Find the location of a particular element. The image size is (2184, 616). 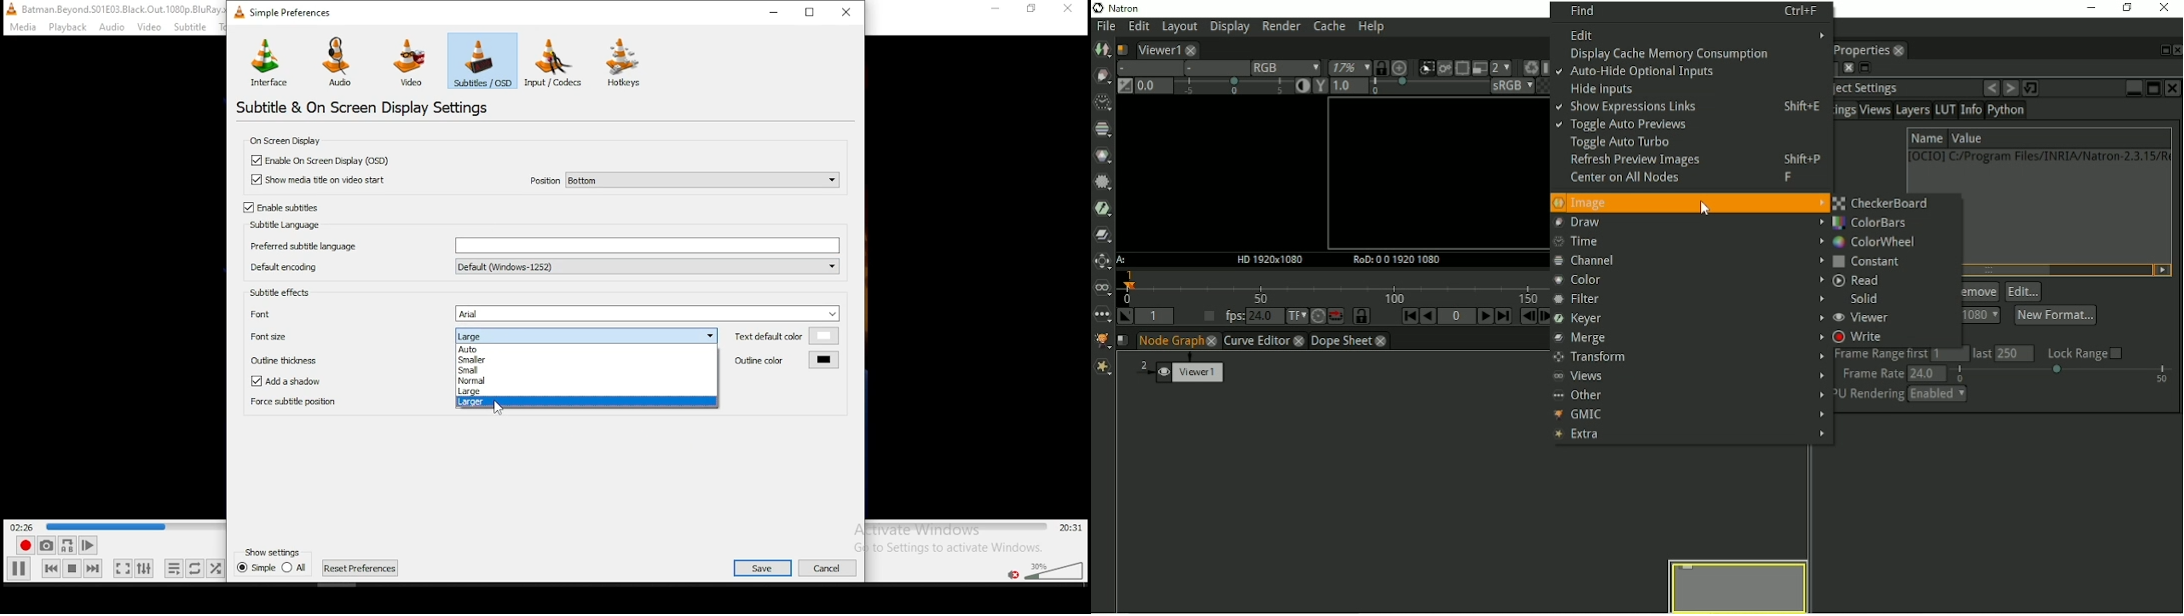

checkbox: enable subtitles is located at coordinates (283, 208).